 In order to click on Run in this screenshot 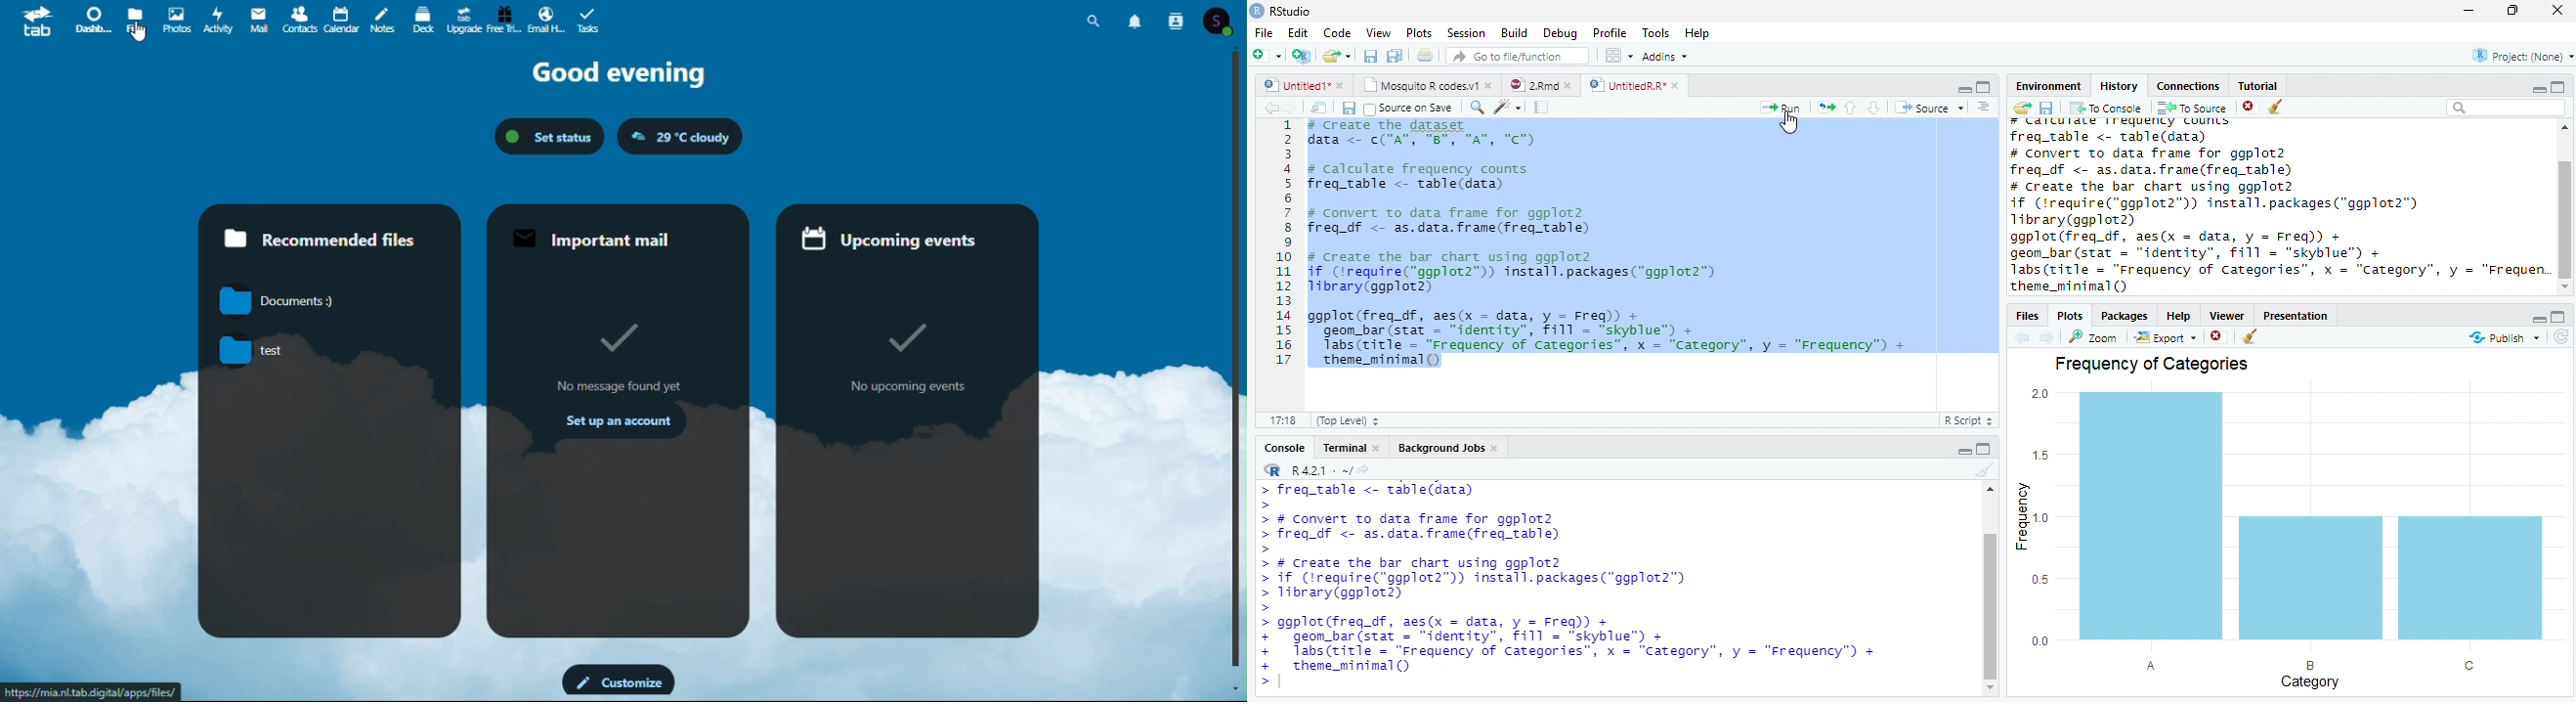, I will do `click(1783, 108)`.